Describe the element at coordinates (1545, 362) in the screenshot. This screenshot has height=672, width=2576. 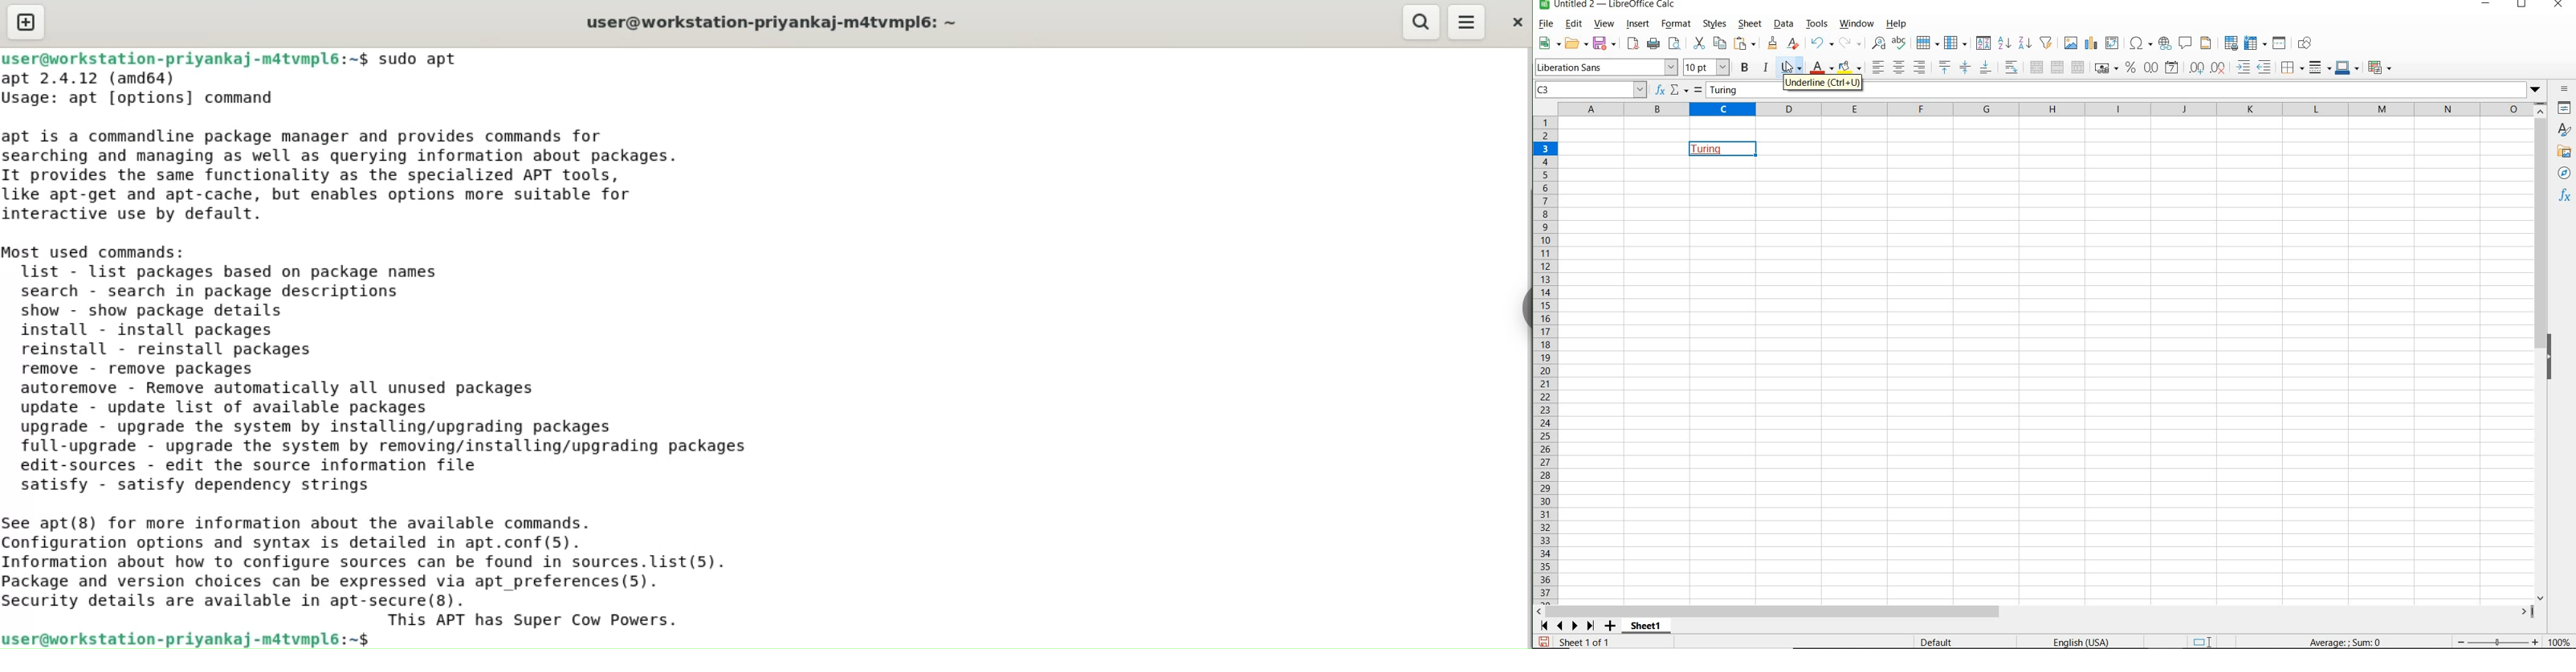
I see `ROWS` at that location.